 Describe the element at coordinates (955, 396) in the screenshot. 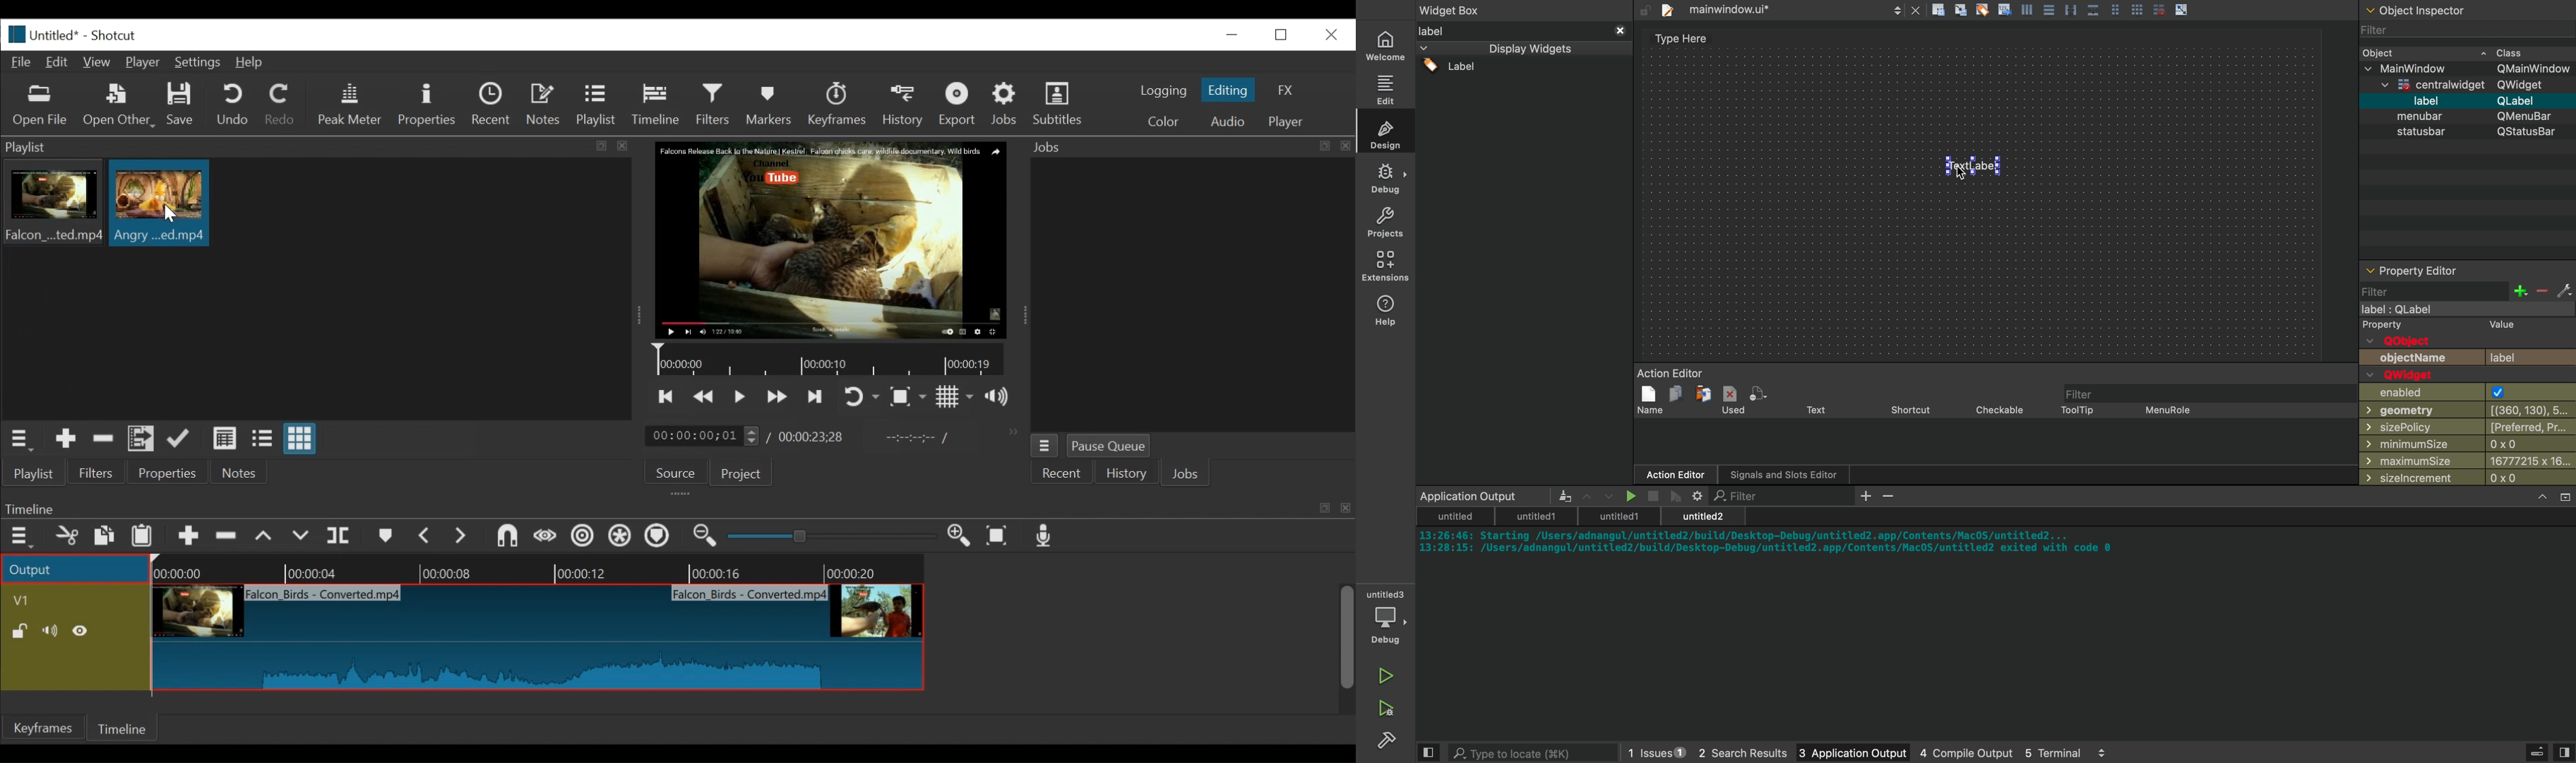

I see `Toggle display grid on player` at that location.